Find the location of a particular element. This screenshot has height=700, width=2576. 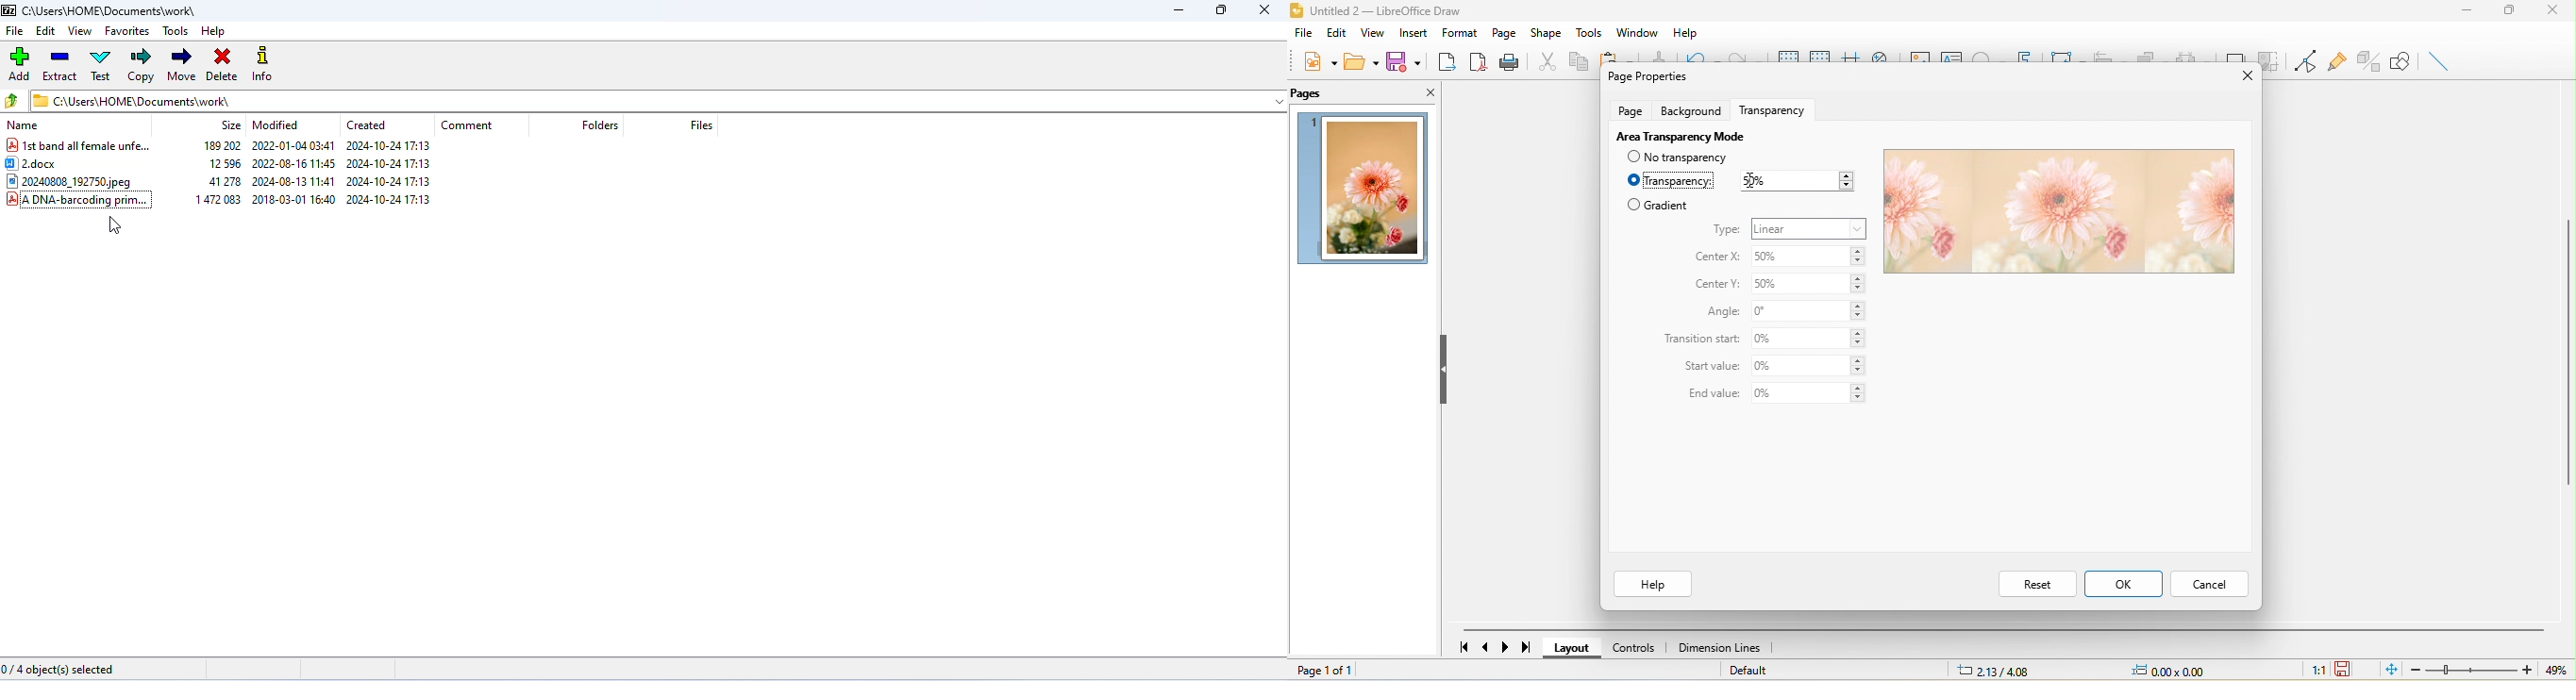

horizontal scroll bar is located at coordinates (2003, 630).